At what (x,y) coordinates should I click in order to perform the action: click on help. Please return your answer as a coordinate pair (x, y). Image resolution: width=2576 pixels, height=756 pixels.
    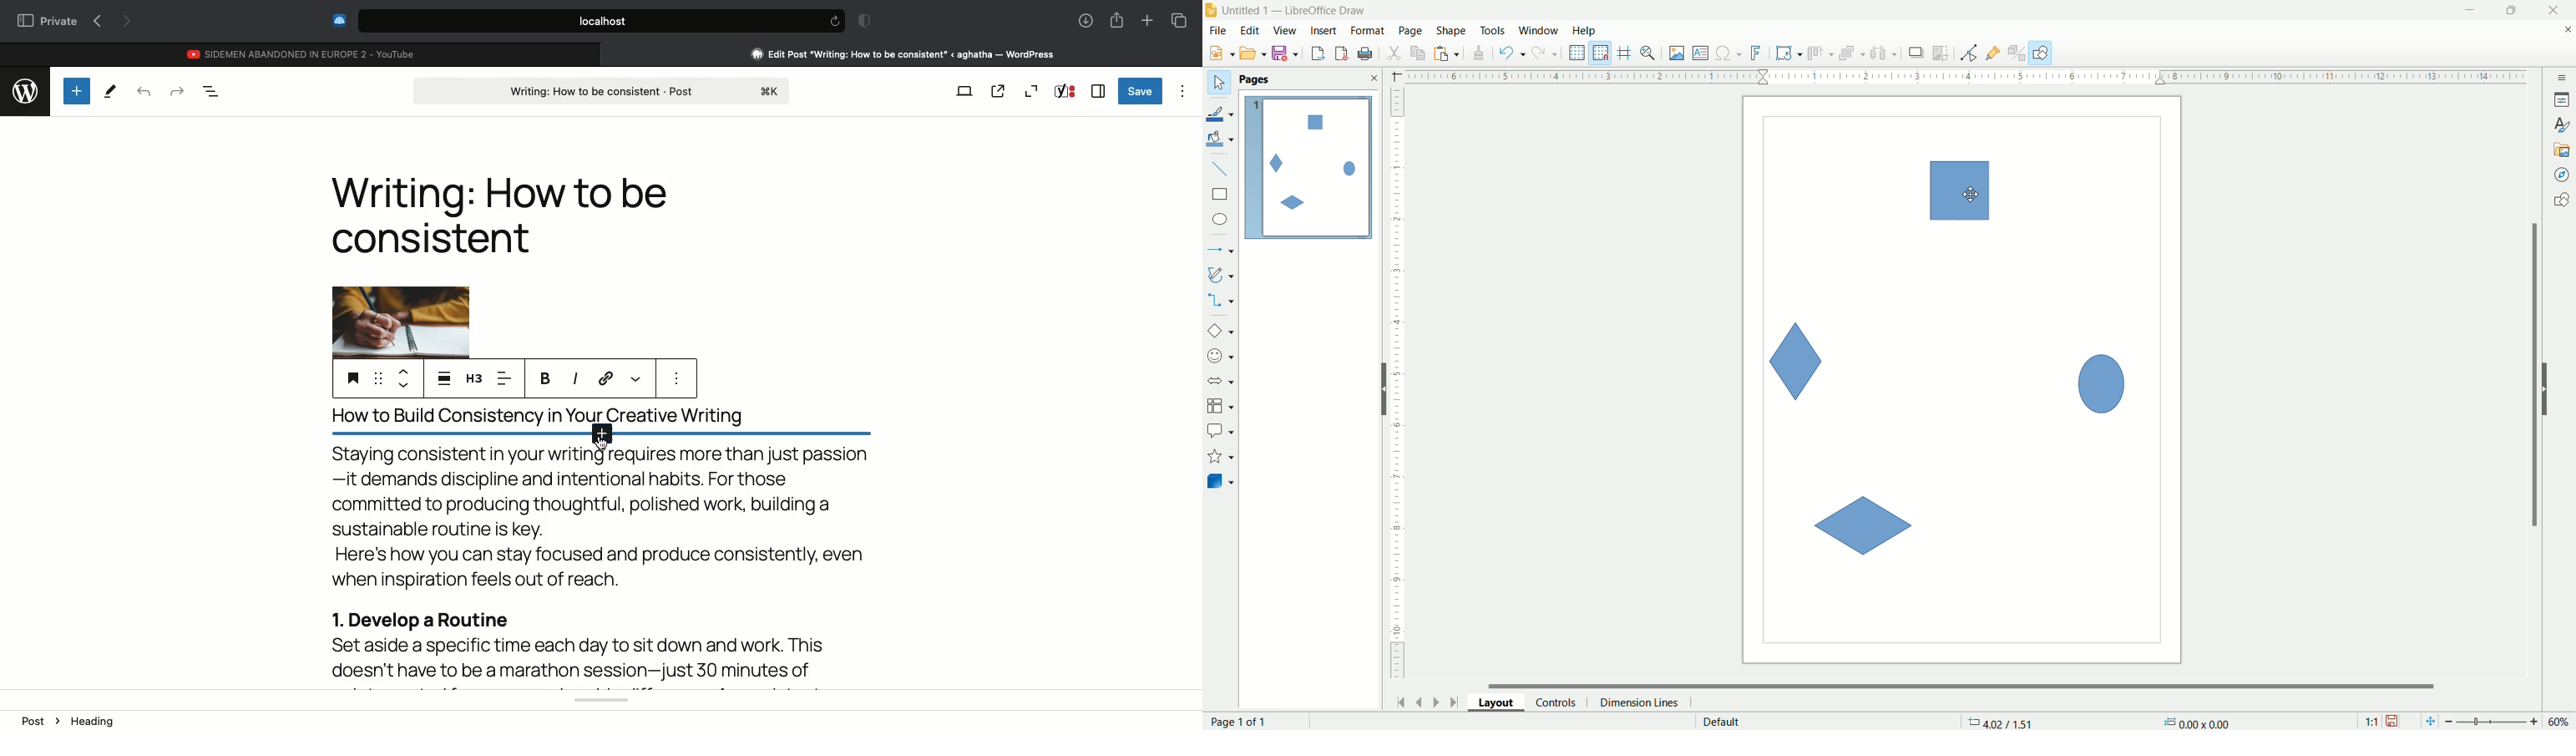
    Looking at the image, I should click on (1585, 31).